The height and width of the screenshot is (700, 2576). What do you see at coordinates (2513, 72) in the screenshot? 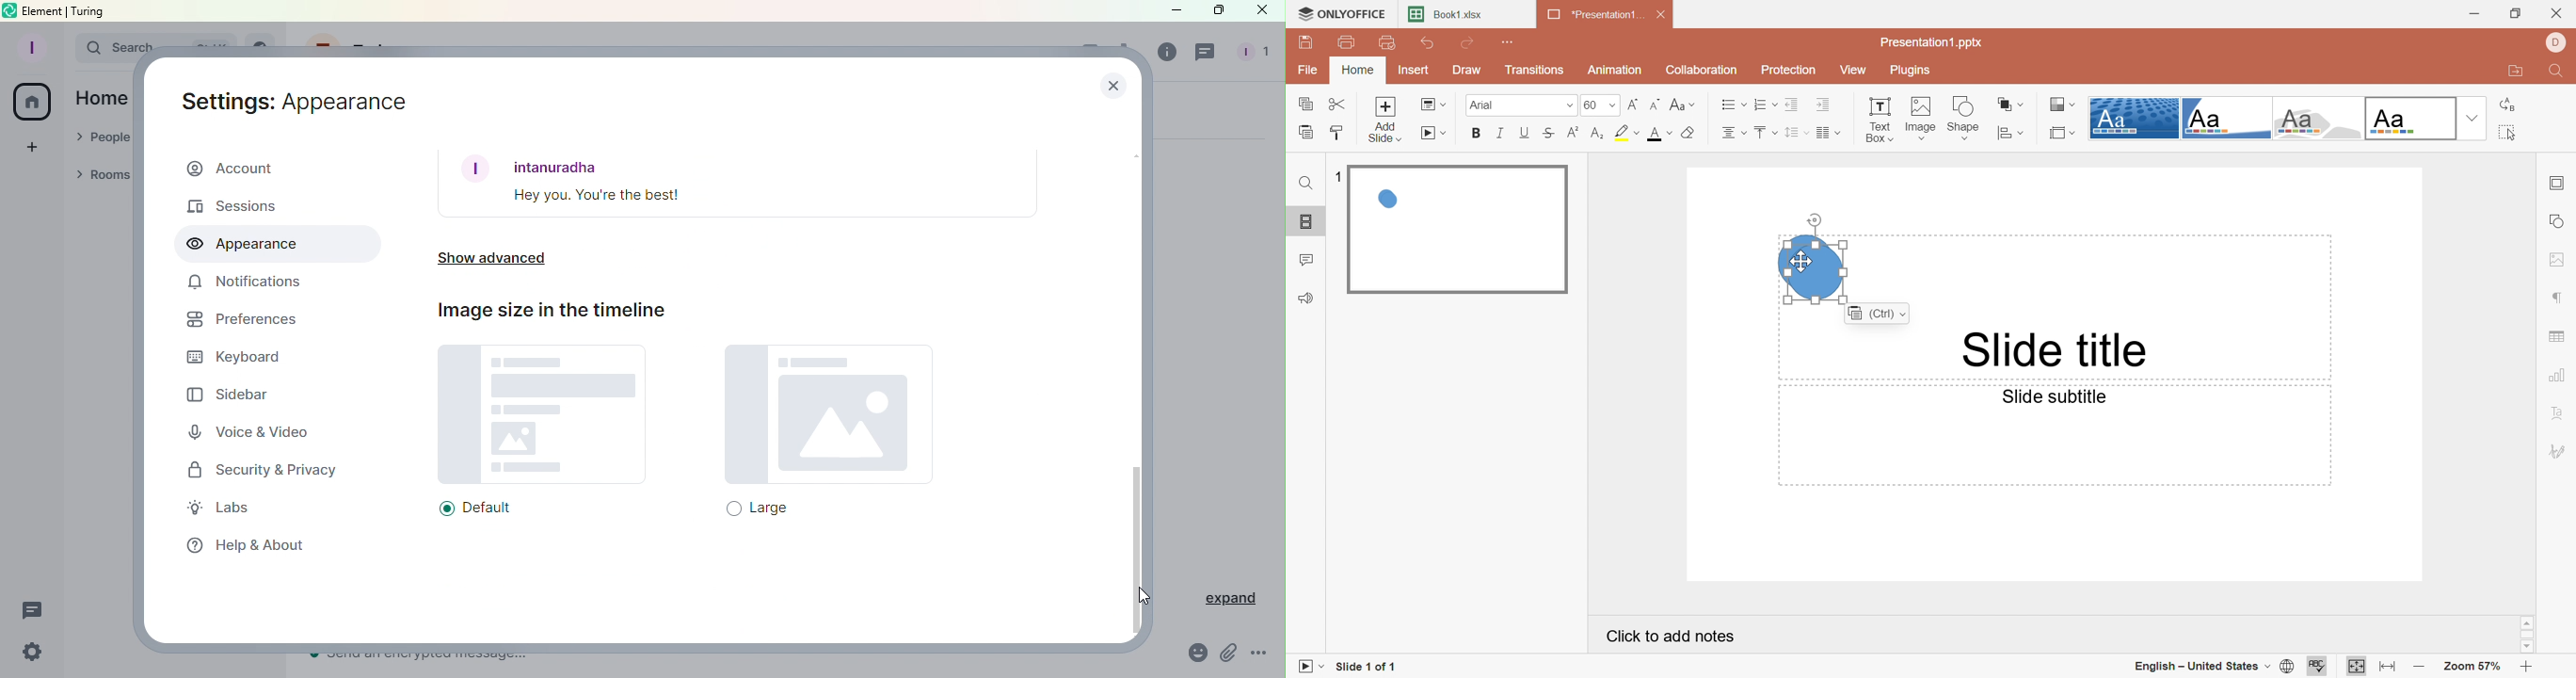
I see `Open file location` at bounding box center [2513, 72].